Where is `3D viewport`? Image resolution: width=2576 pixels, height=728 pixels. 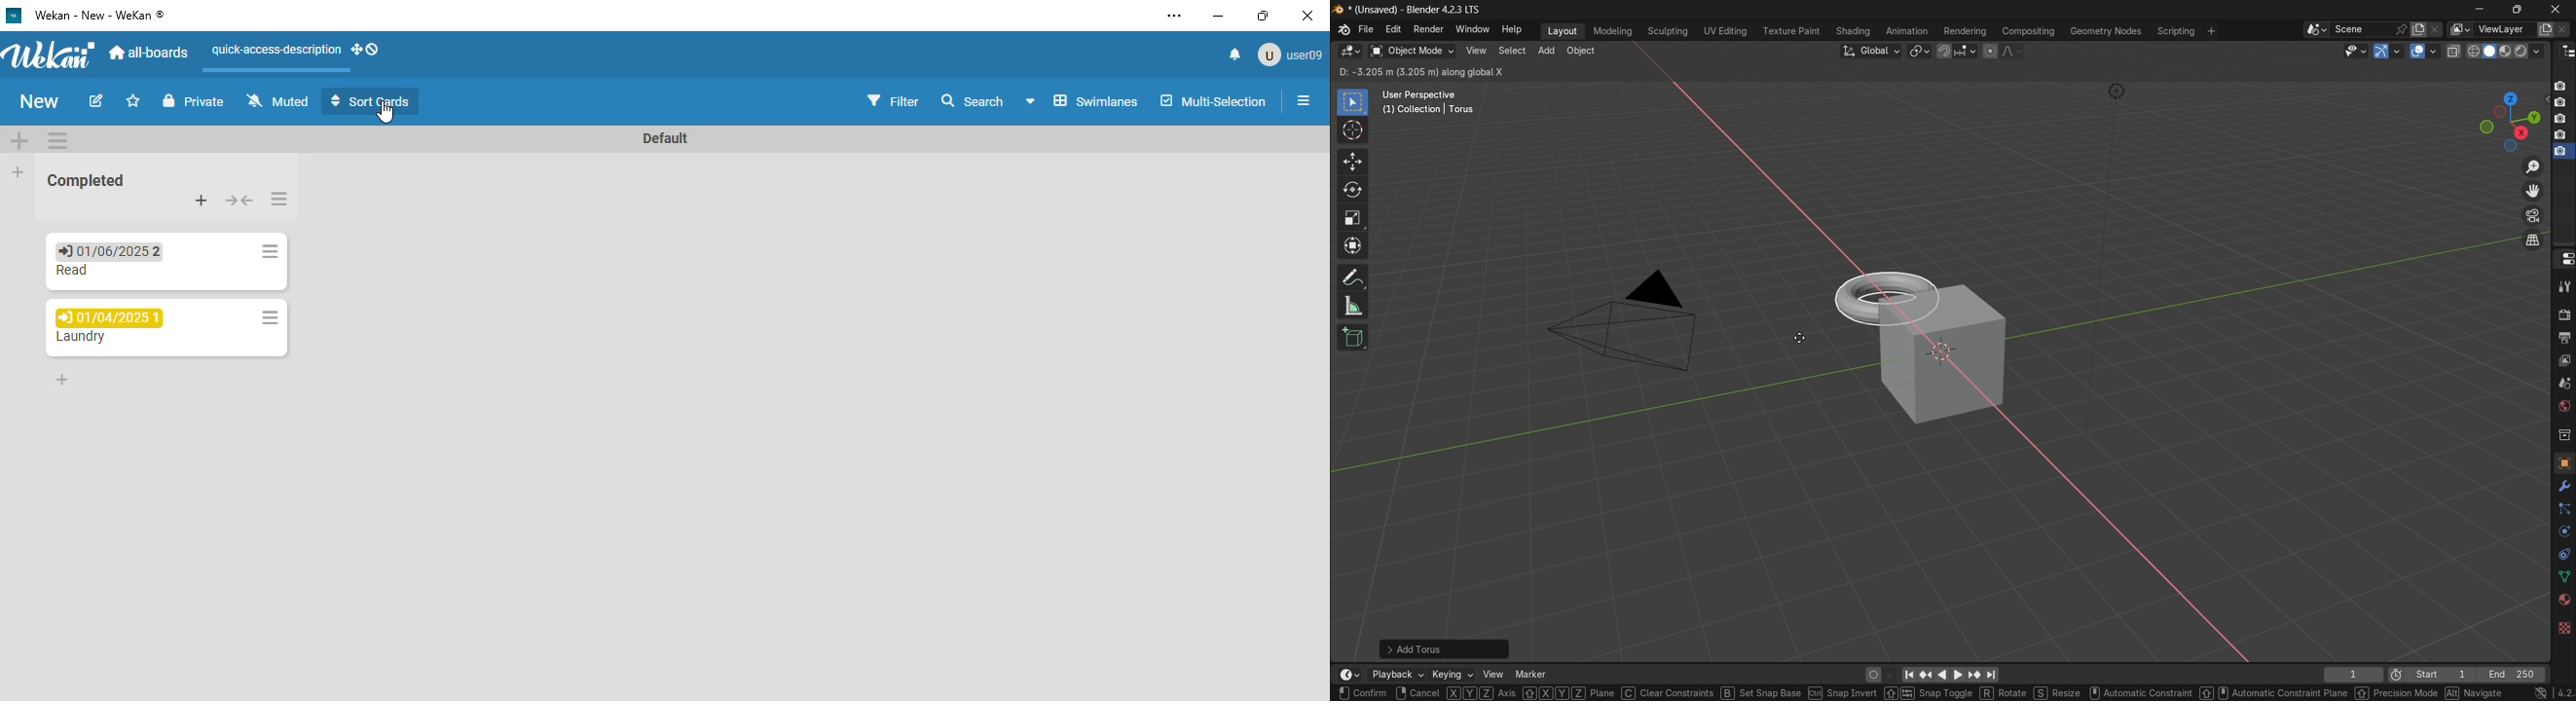 3D viewport is located at coordinates (1349, 51).